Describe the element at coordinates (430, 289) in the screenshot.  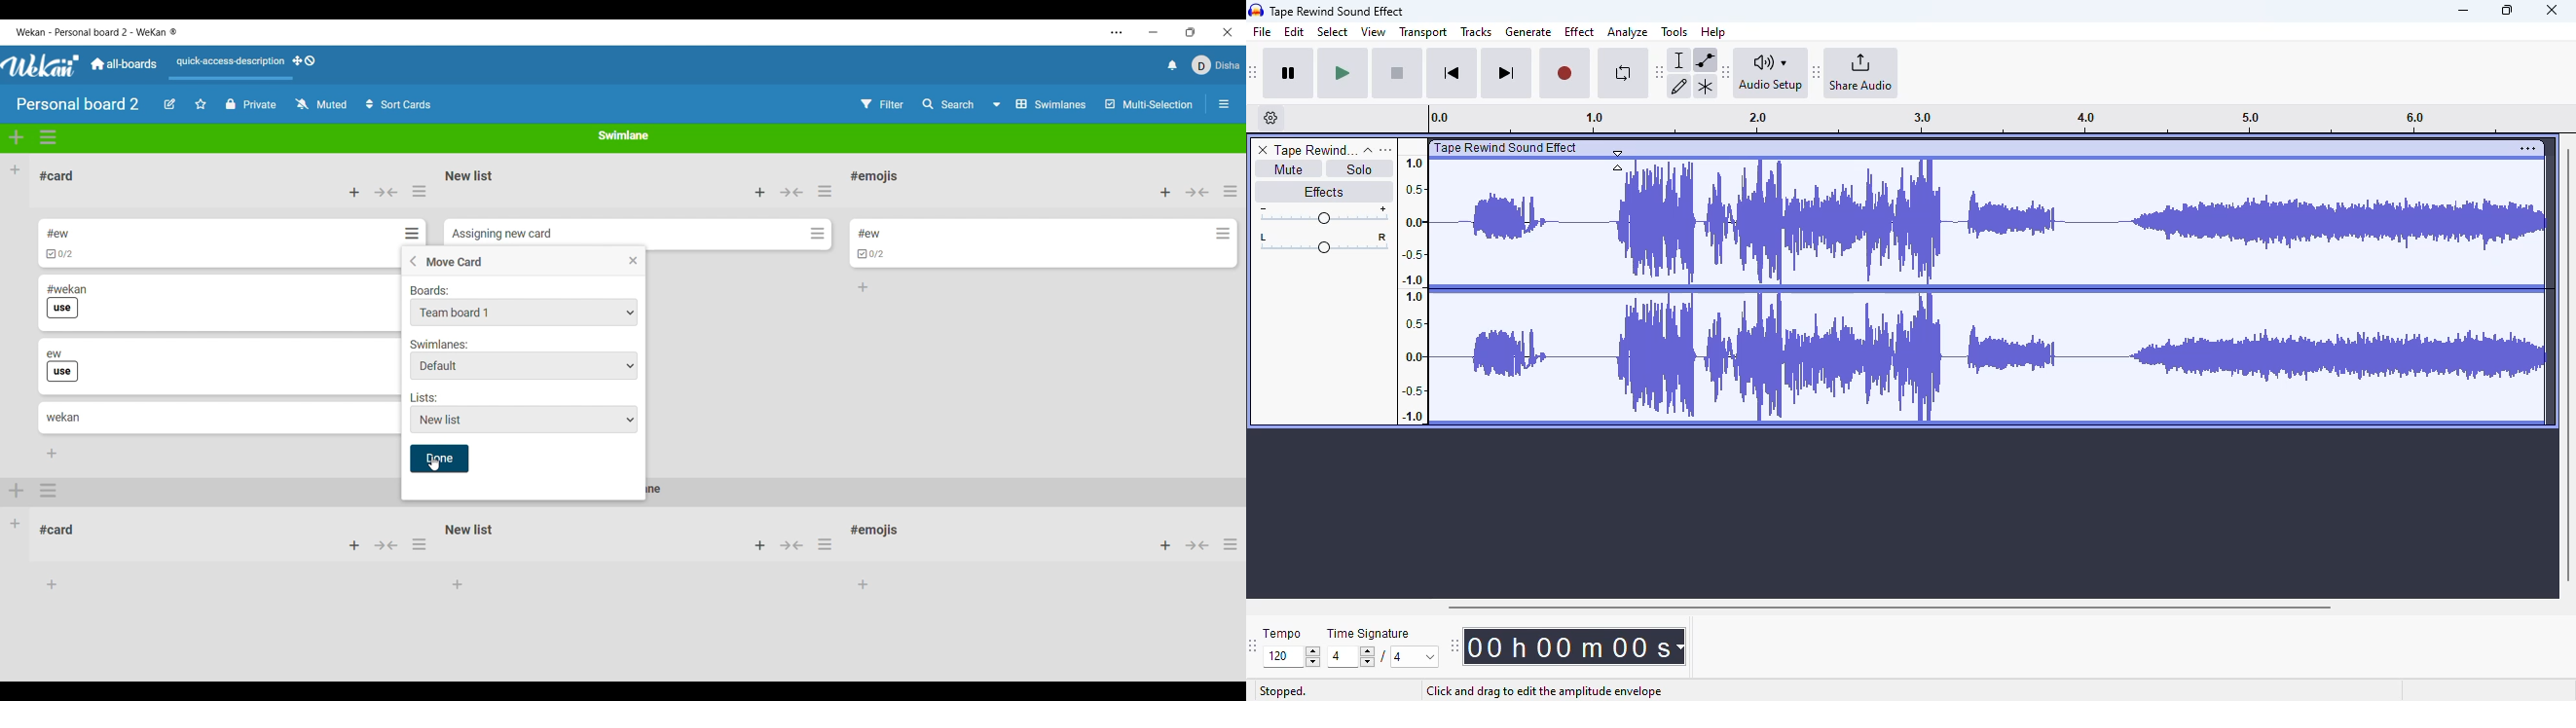
I see `Indicates board options` at that location.